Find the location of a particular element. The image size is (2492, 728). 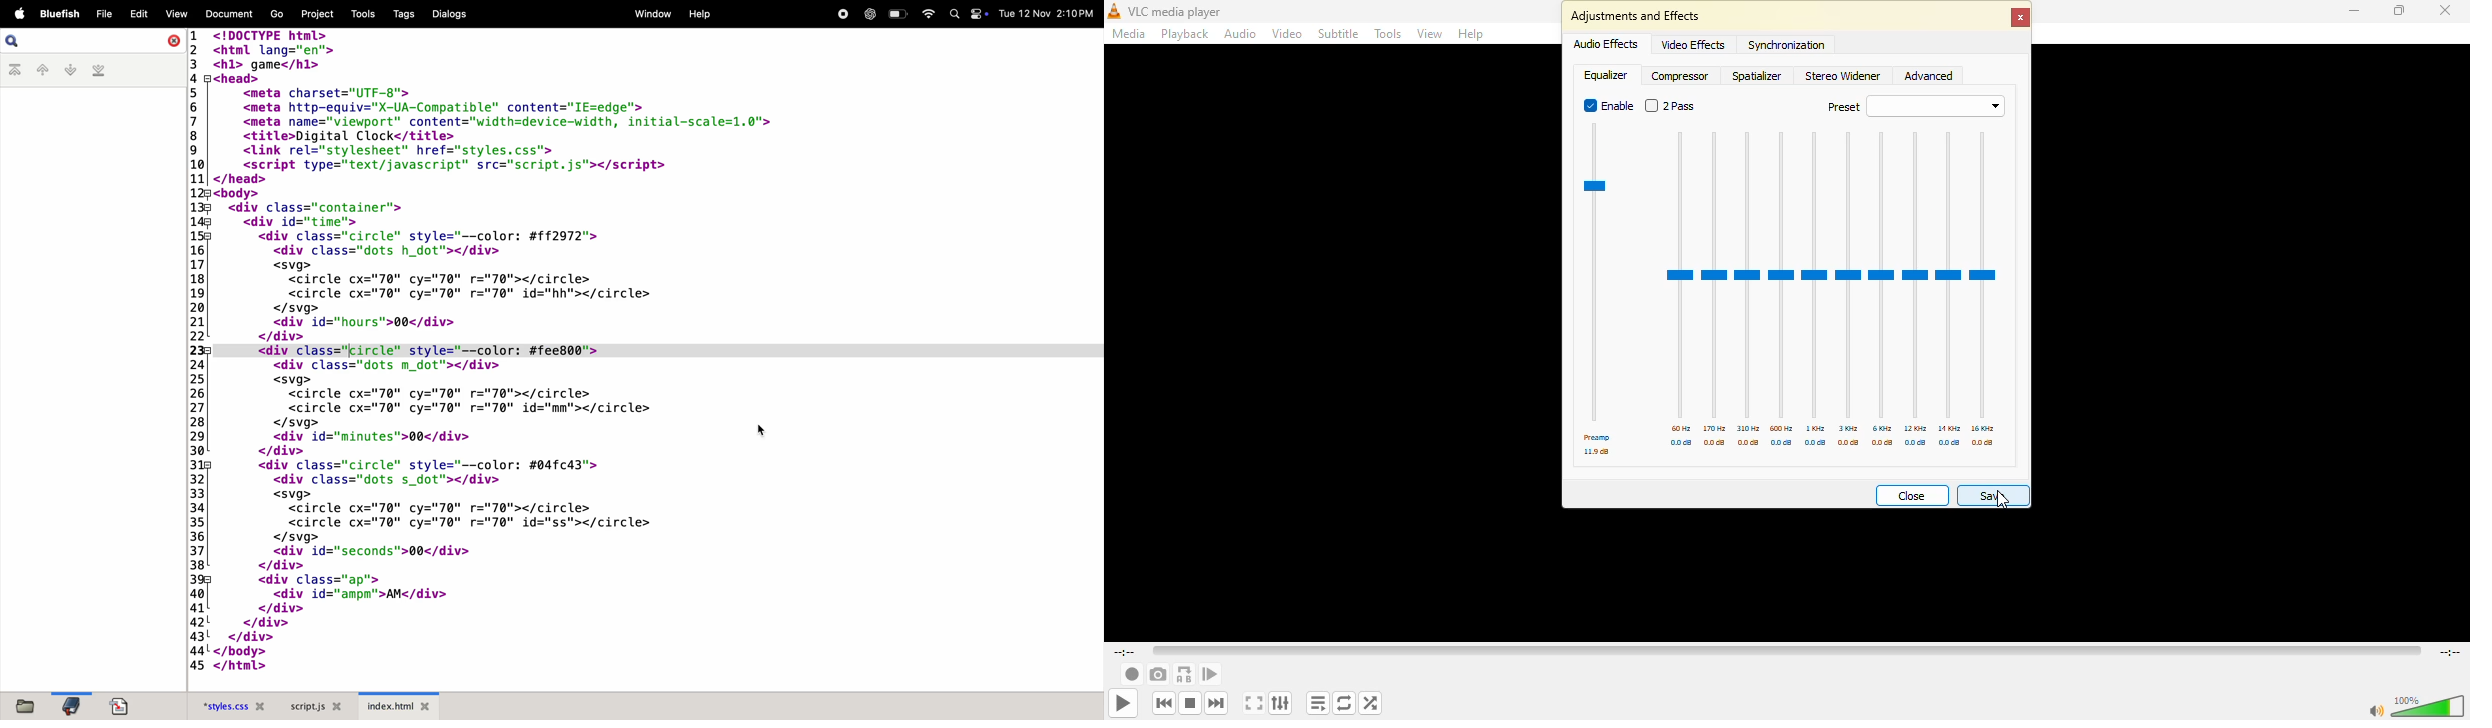

db is located at coordinates (1982, 443).